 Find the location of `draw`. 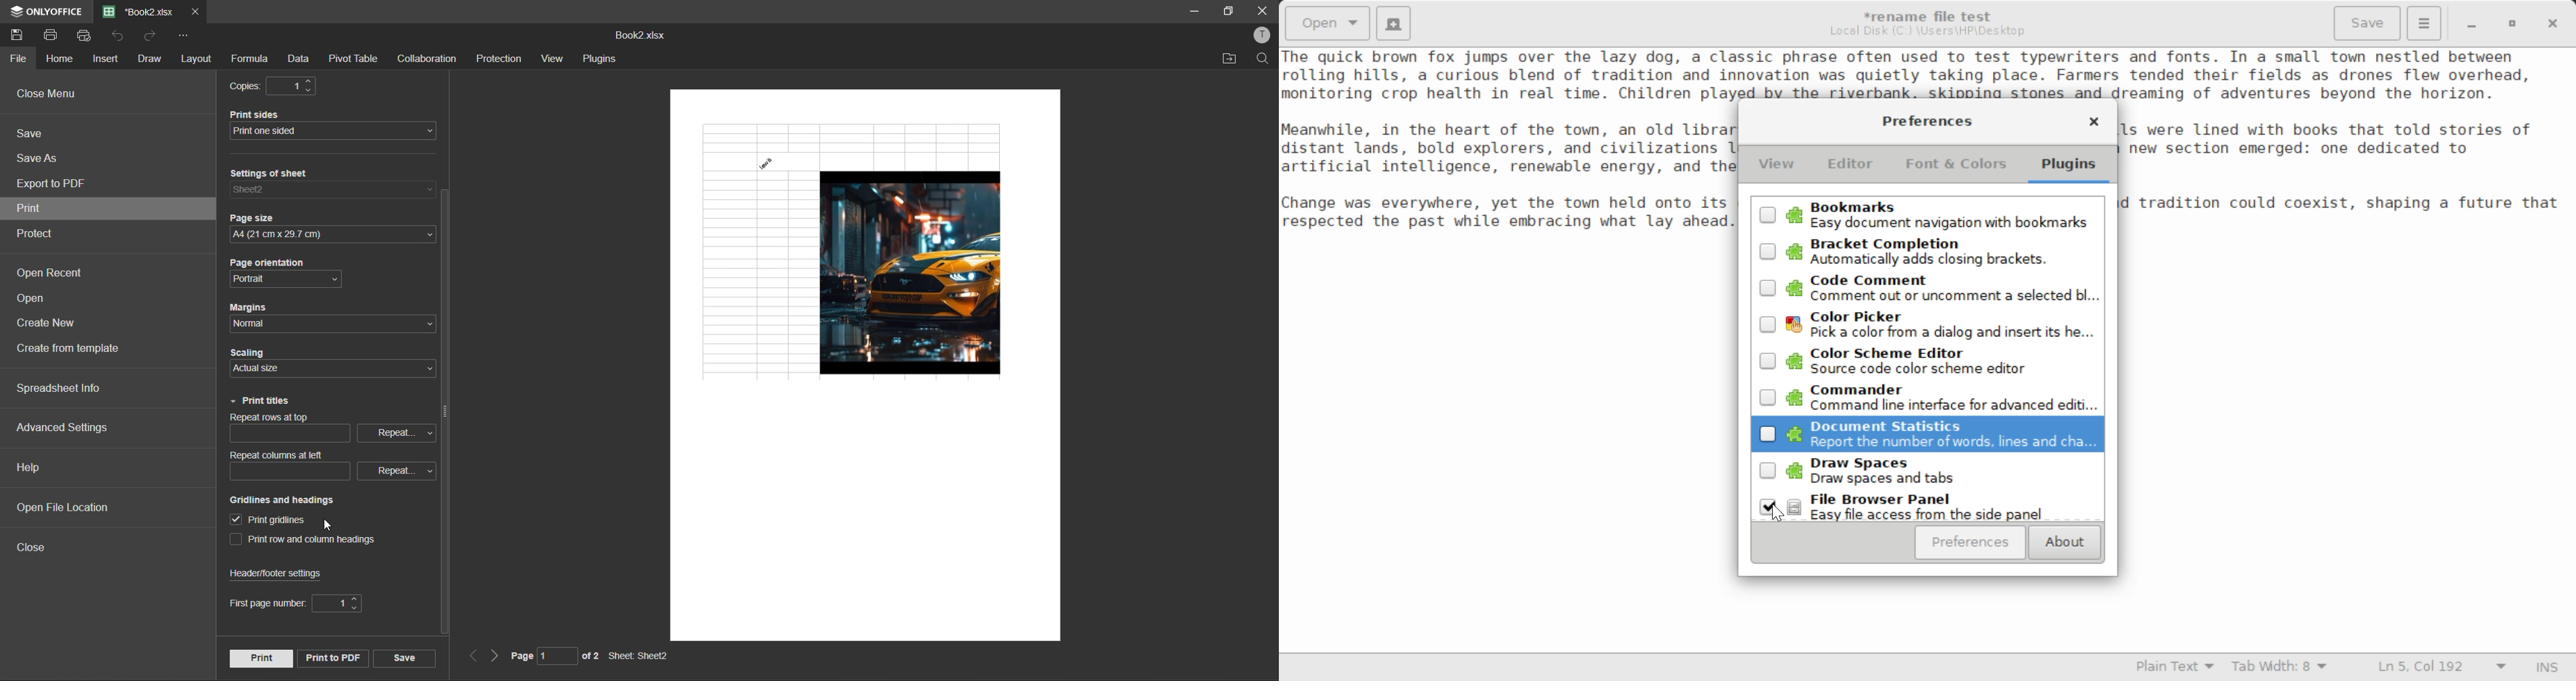

draw is located at coordinates (147, 62).